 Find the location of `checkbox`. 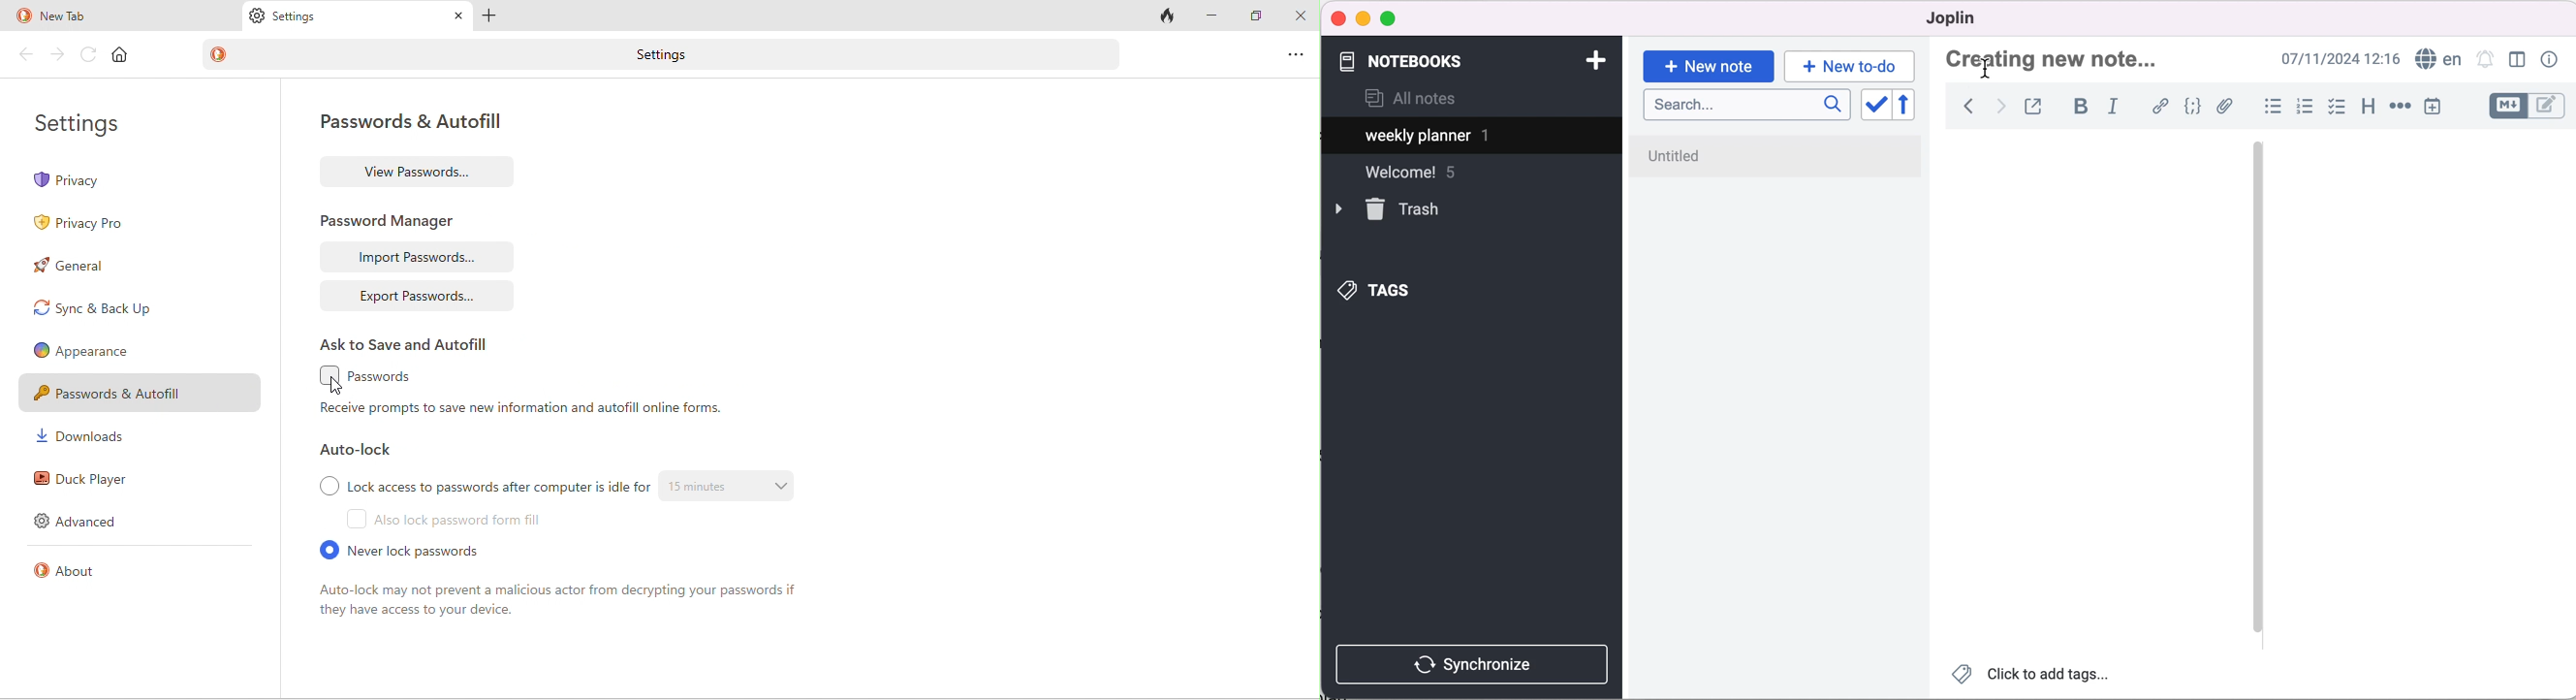

checkbox is located at coordinates (2337, 107).